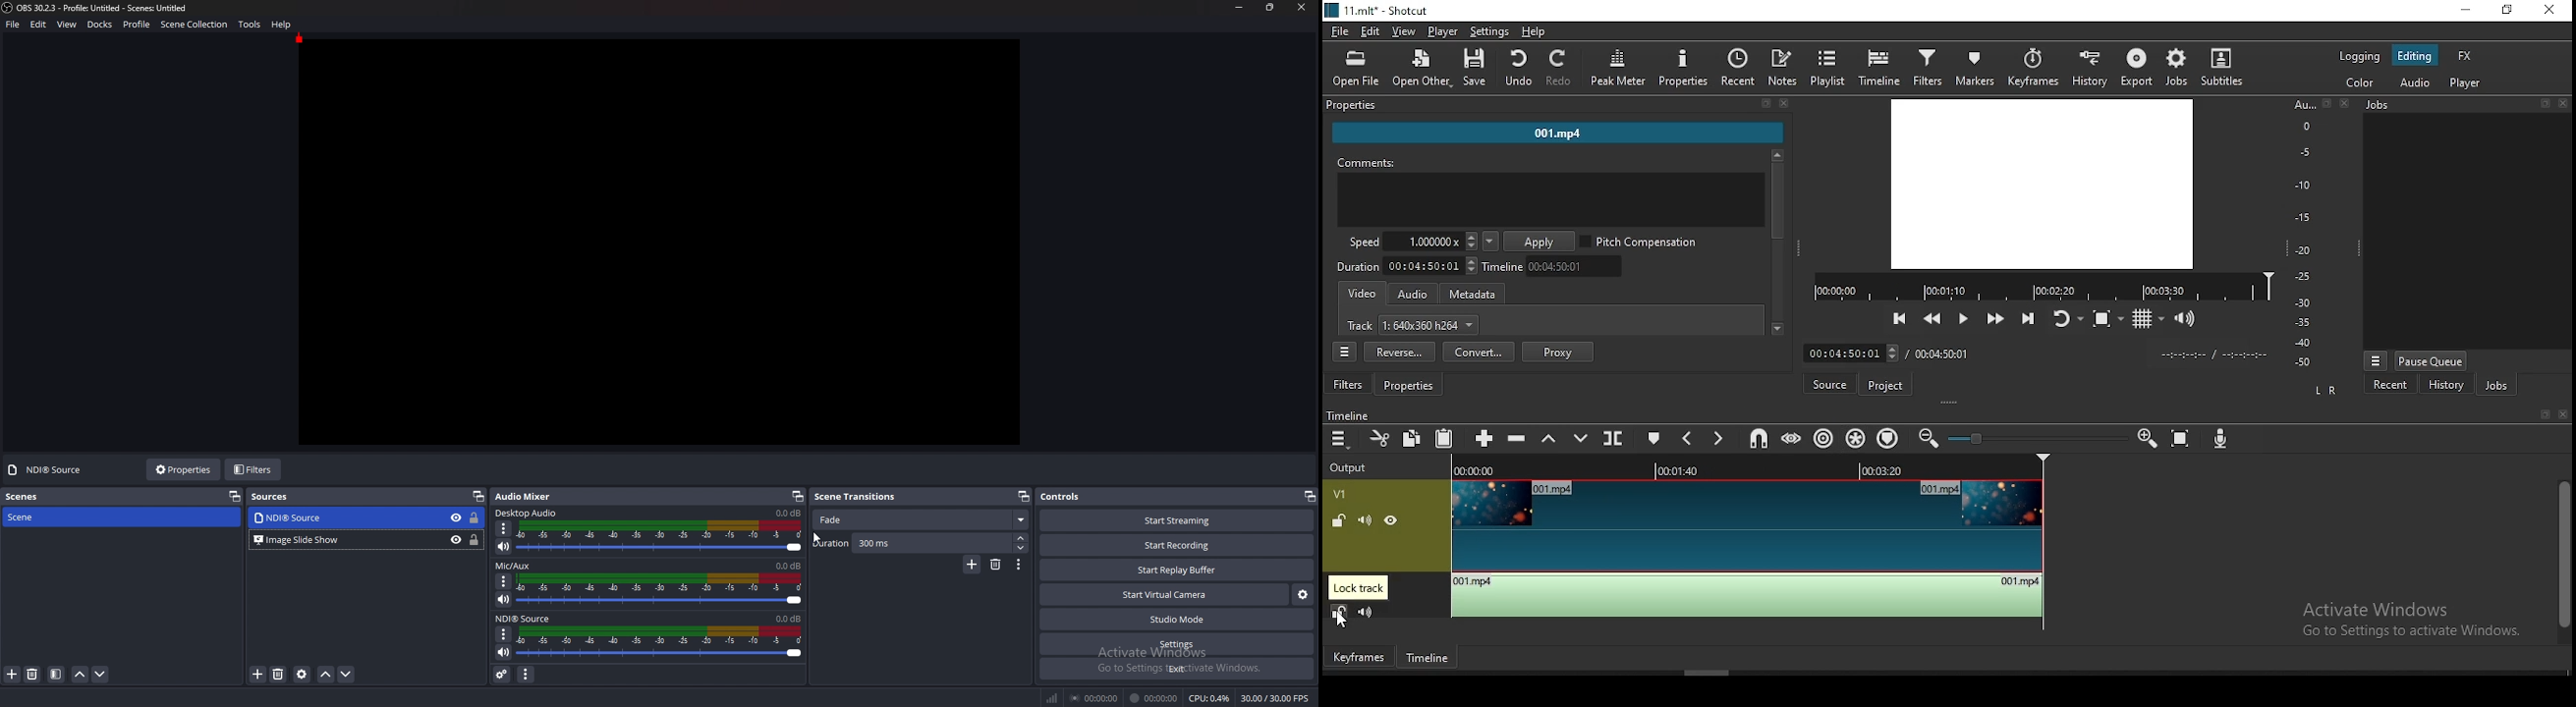  I want to click on open other, so click(1423, 66).